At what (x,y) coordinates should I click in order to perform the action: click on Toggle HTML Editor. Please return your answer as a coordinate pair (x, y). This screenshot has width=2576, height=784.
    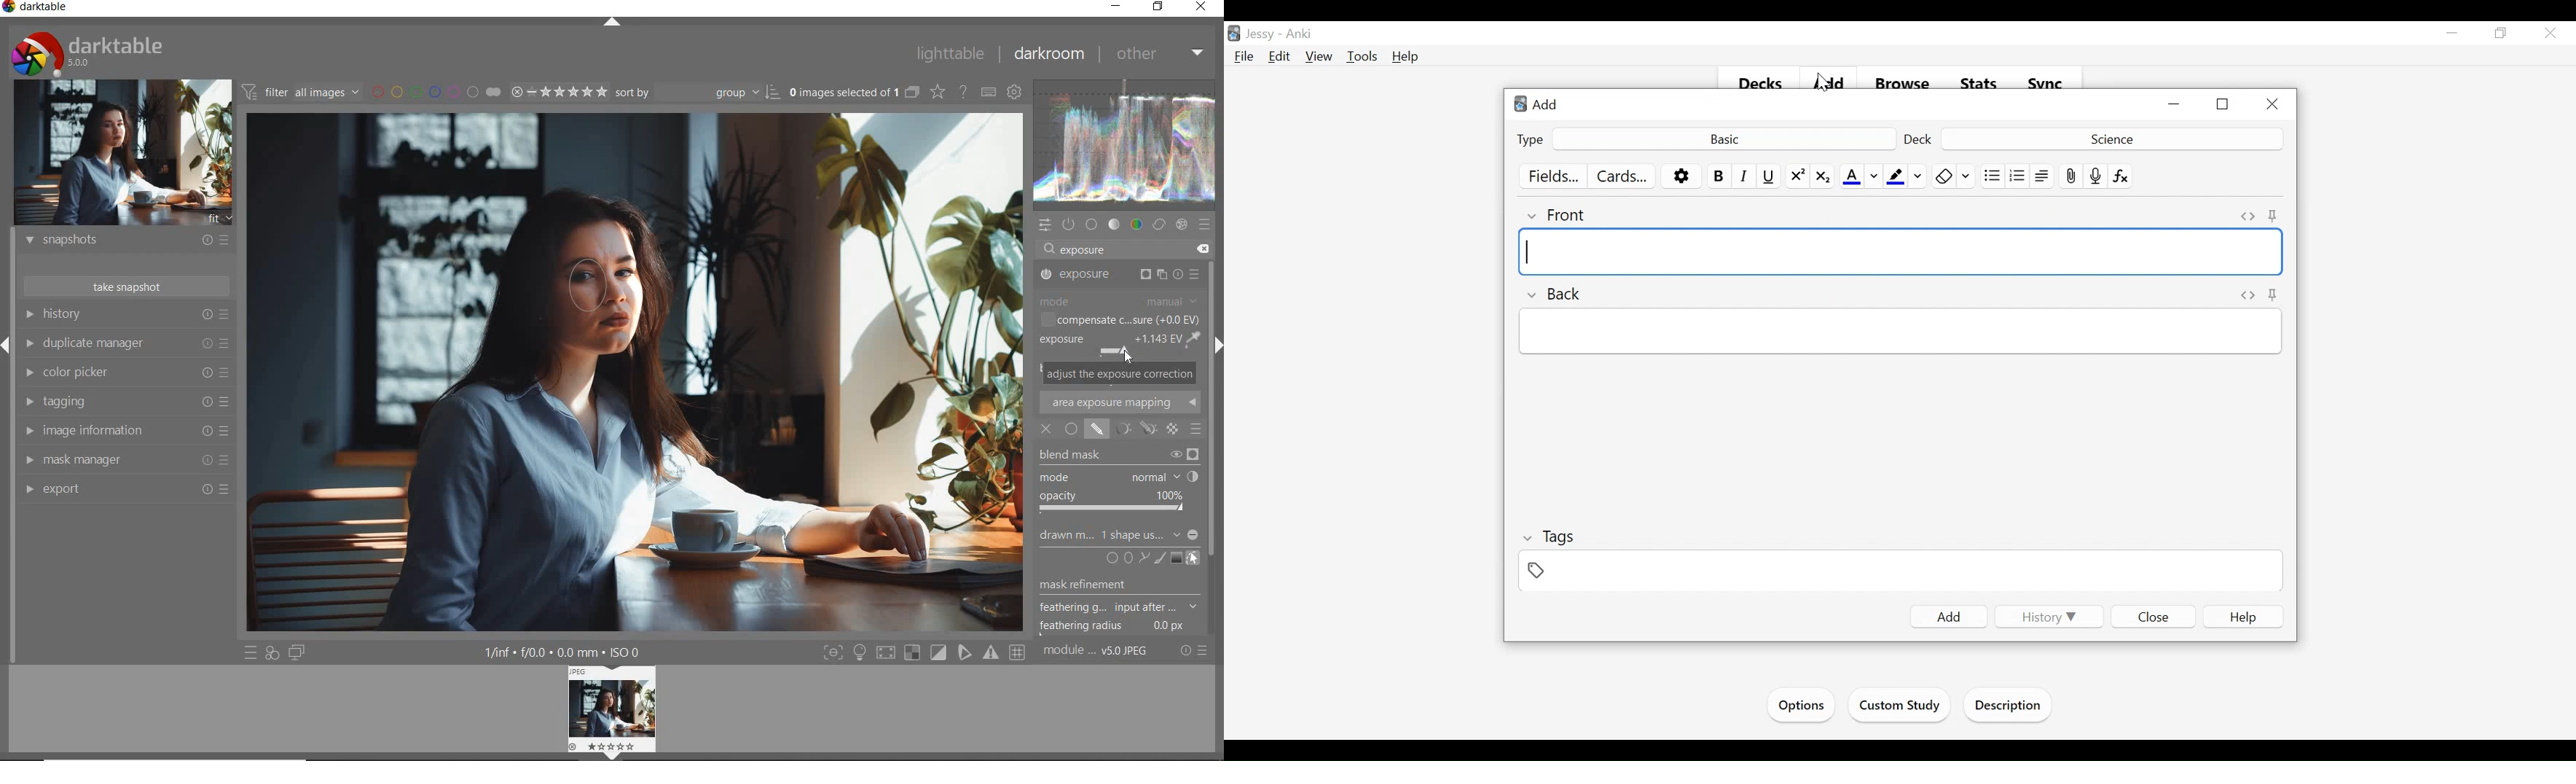
    Looking at the image, I should click on (2248, 216).